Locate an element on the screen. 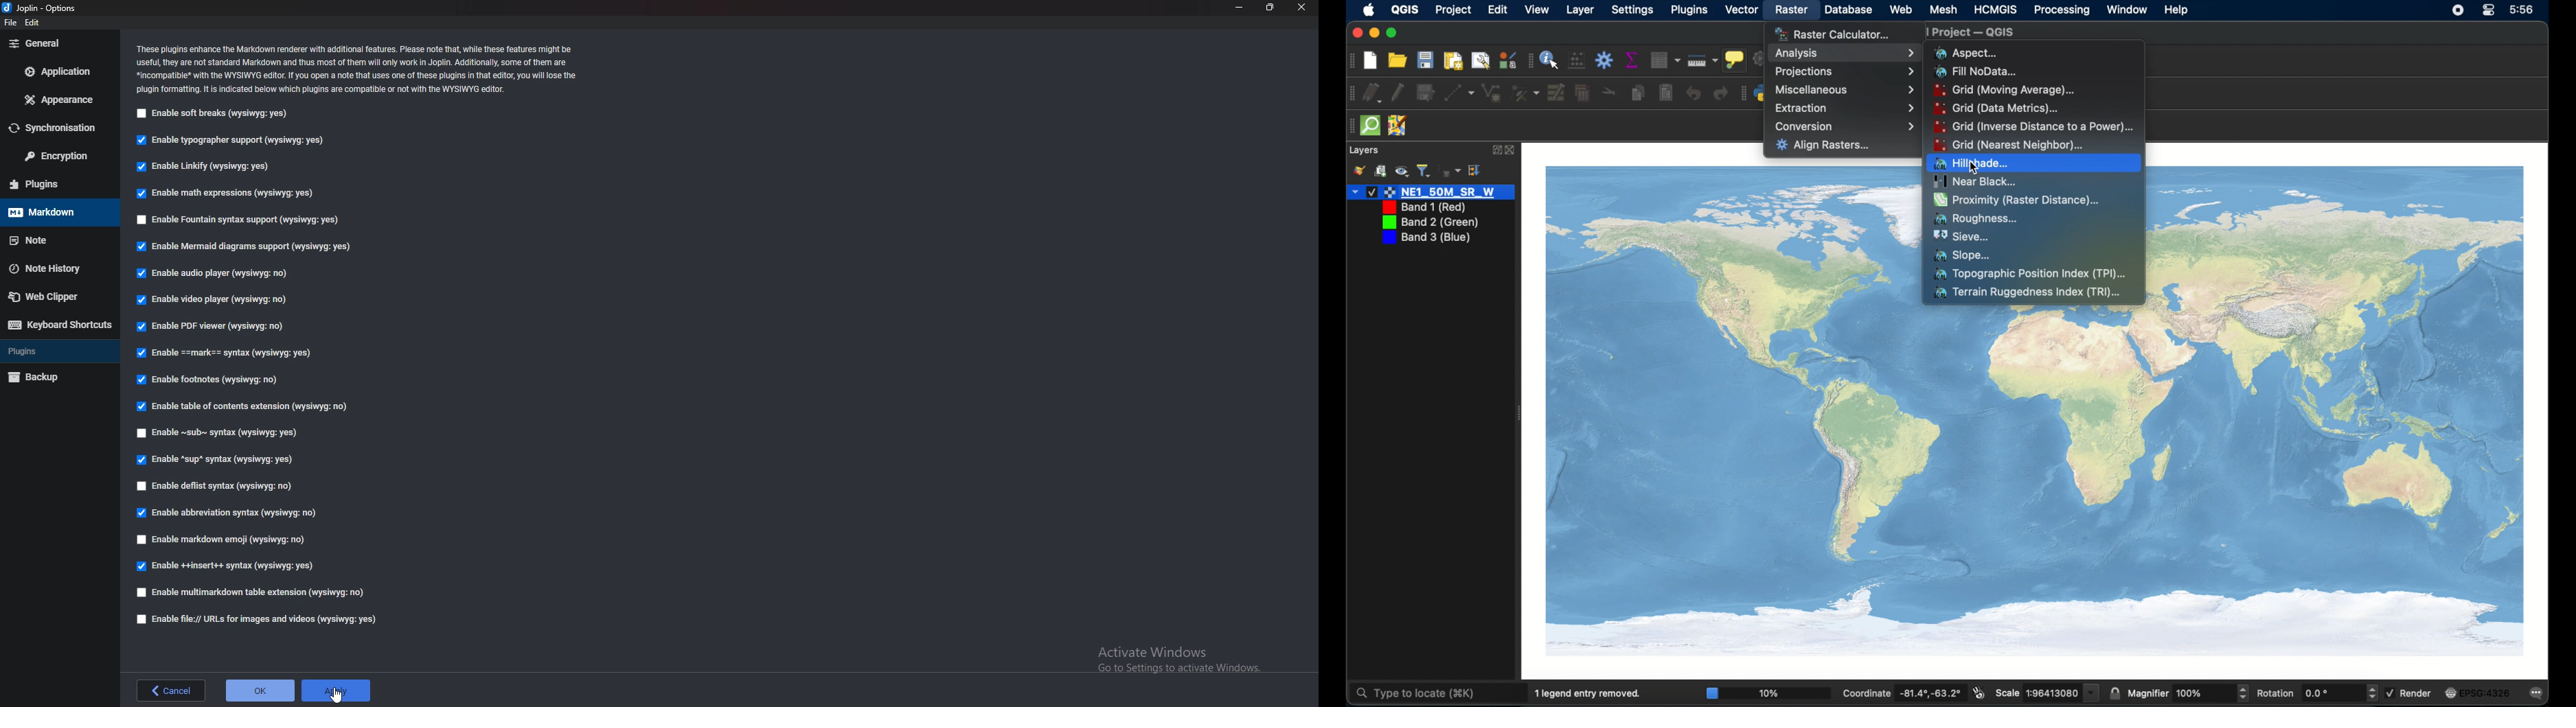 Image resolution: width=2576 pixels, height=728 pixels. Enable insert syntax is located at coordinates (227, 566).